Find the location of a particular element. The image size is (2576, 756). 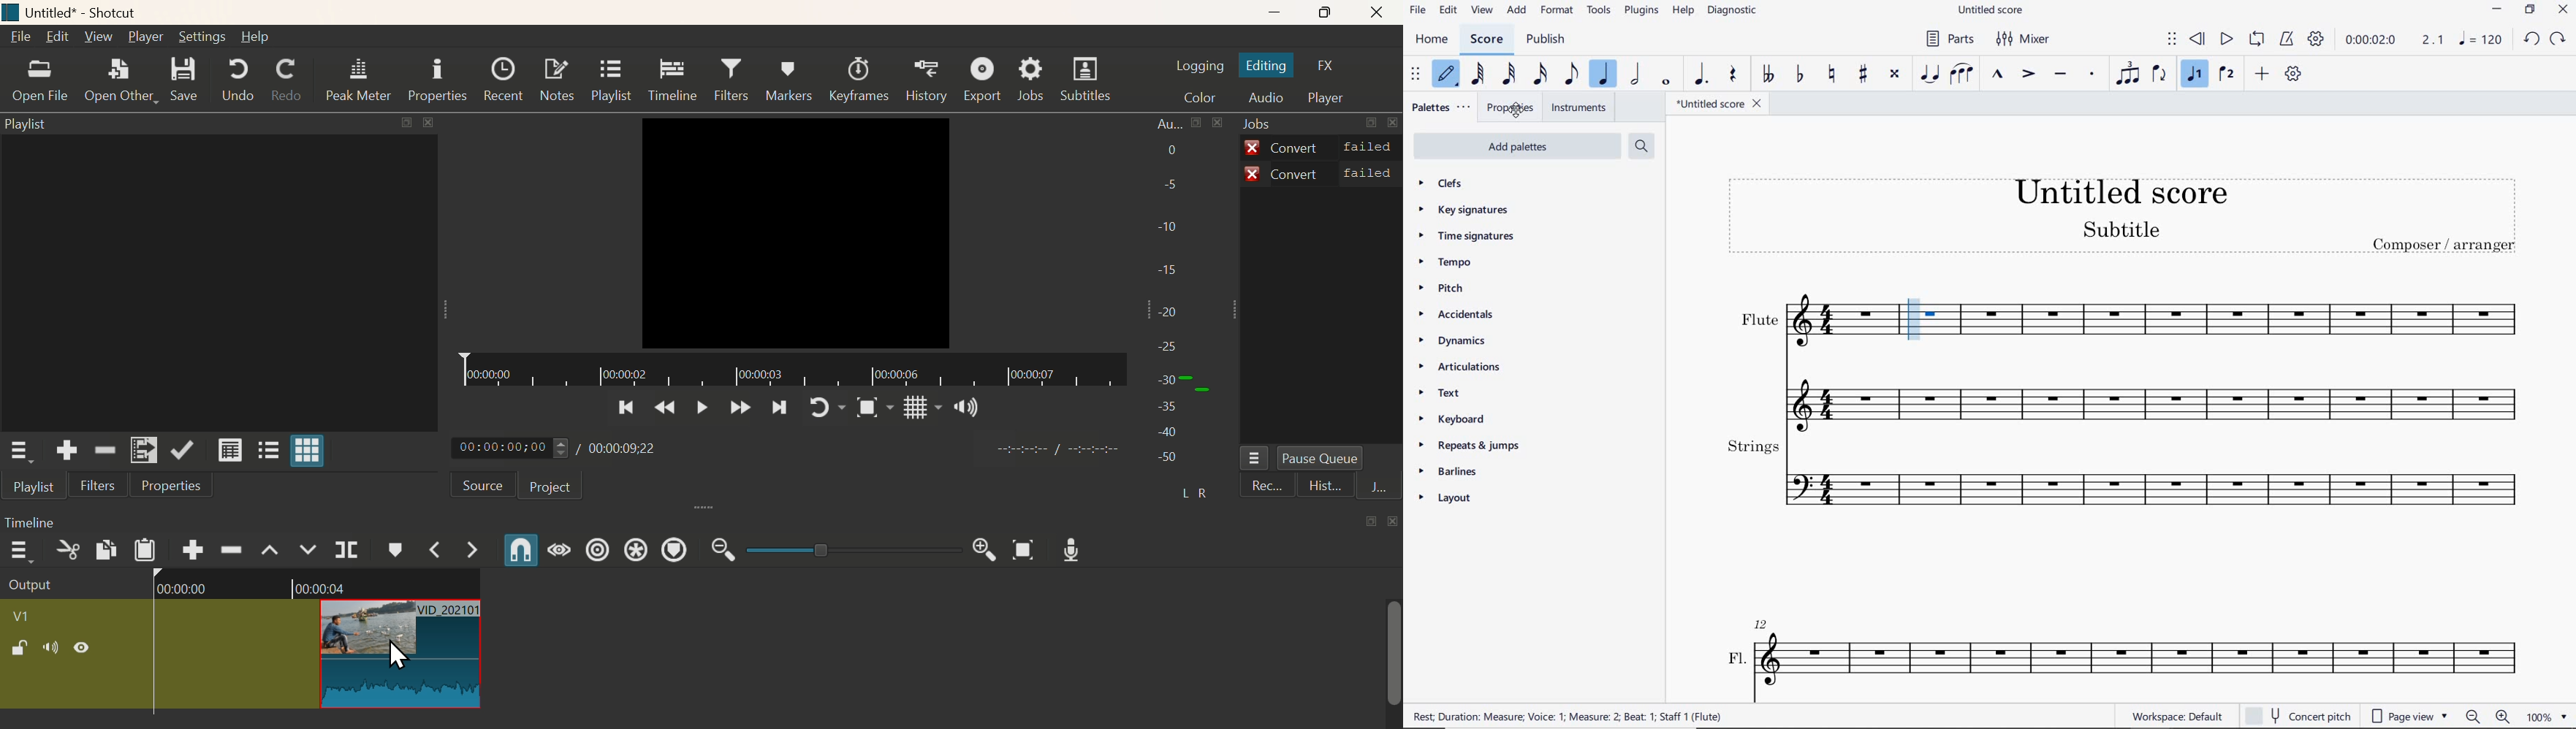

Update is located at coordinates (185, 451).